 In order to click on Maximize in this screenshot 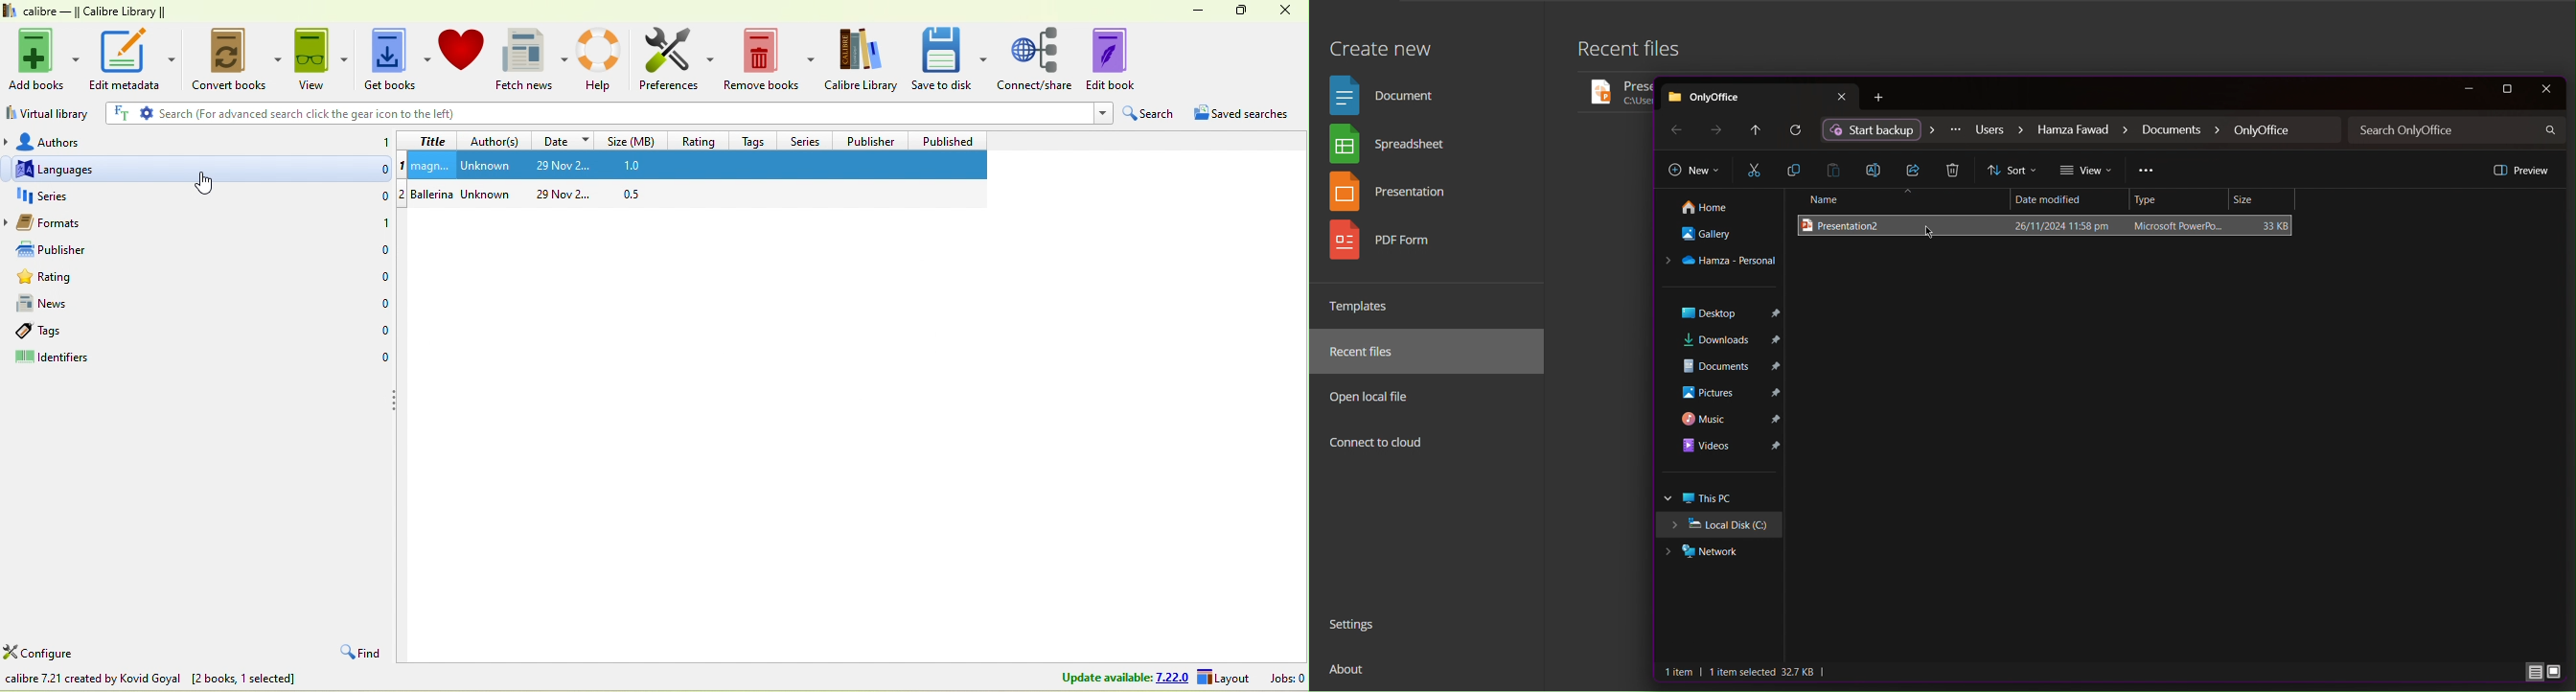, I will do `click(2510, 89)`.